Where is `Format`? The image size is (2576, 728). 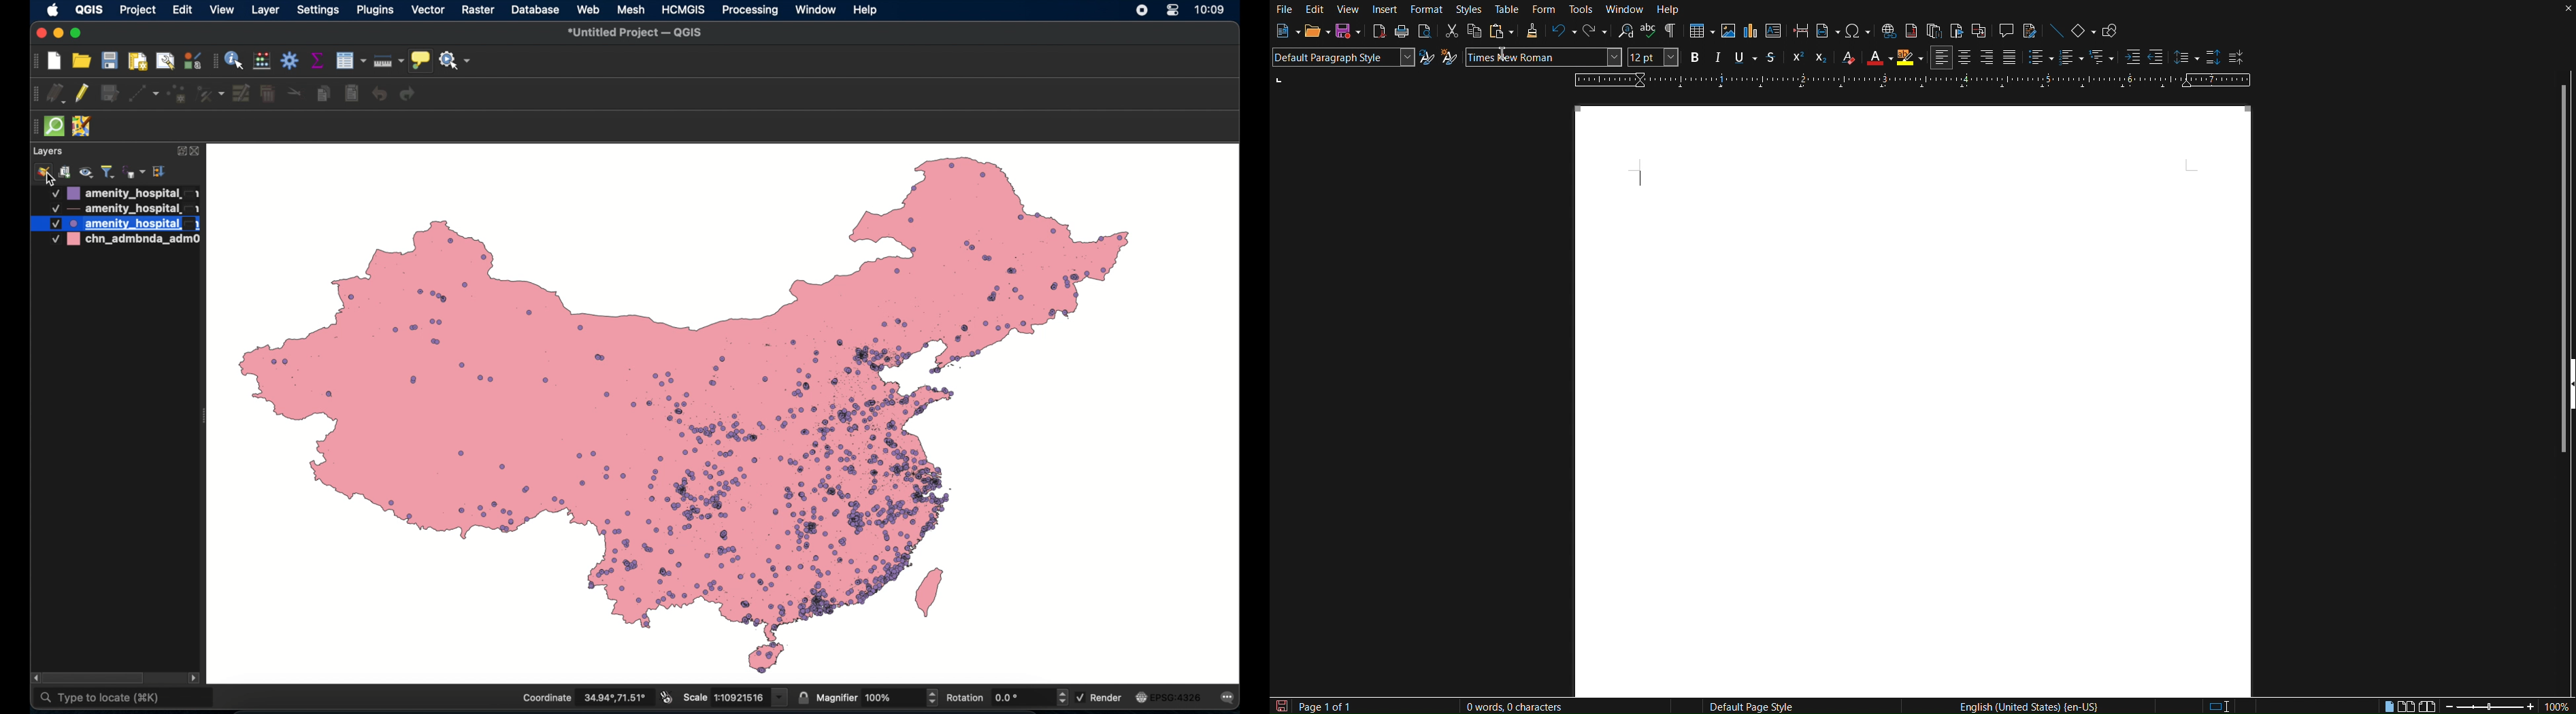 Format is located at coordinates (1424, 9).